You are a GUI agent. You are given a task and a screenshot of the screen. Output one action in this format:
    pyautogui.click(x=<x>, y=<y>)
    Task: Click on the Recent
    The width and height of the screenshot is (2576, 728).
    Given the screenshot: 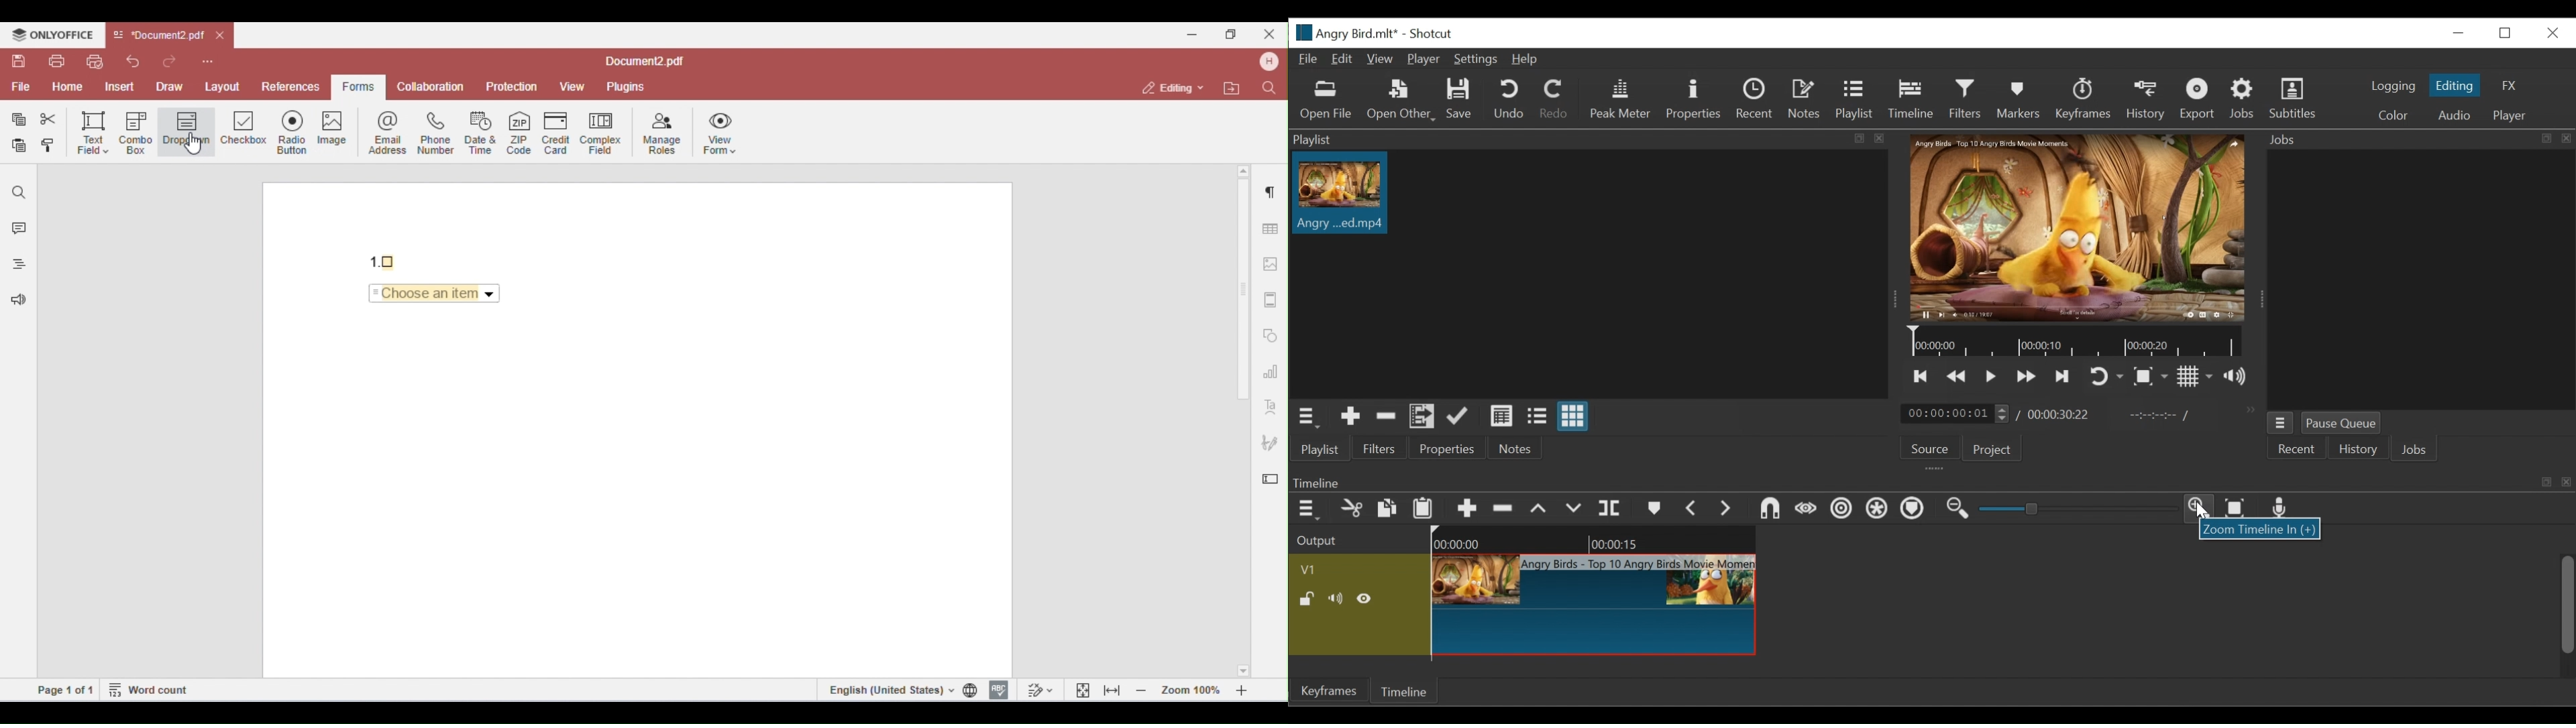 What is the action you would take?
    pyautogui.click(x=1754, y=100)
    